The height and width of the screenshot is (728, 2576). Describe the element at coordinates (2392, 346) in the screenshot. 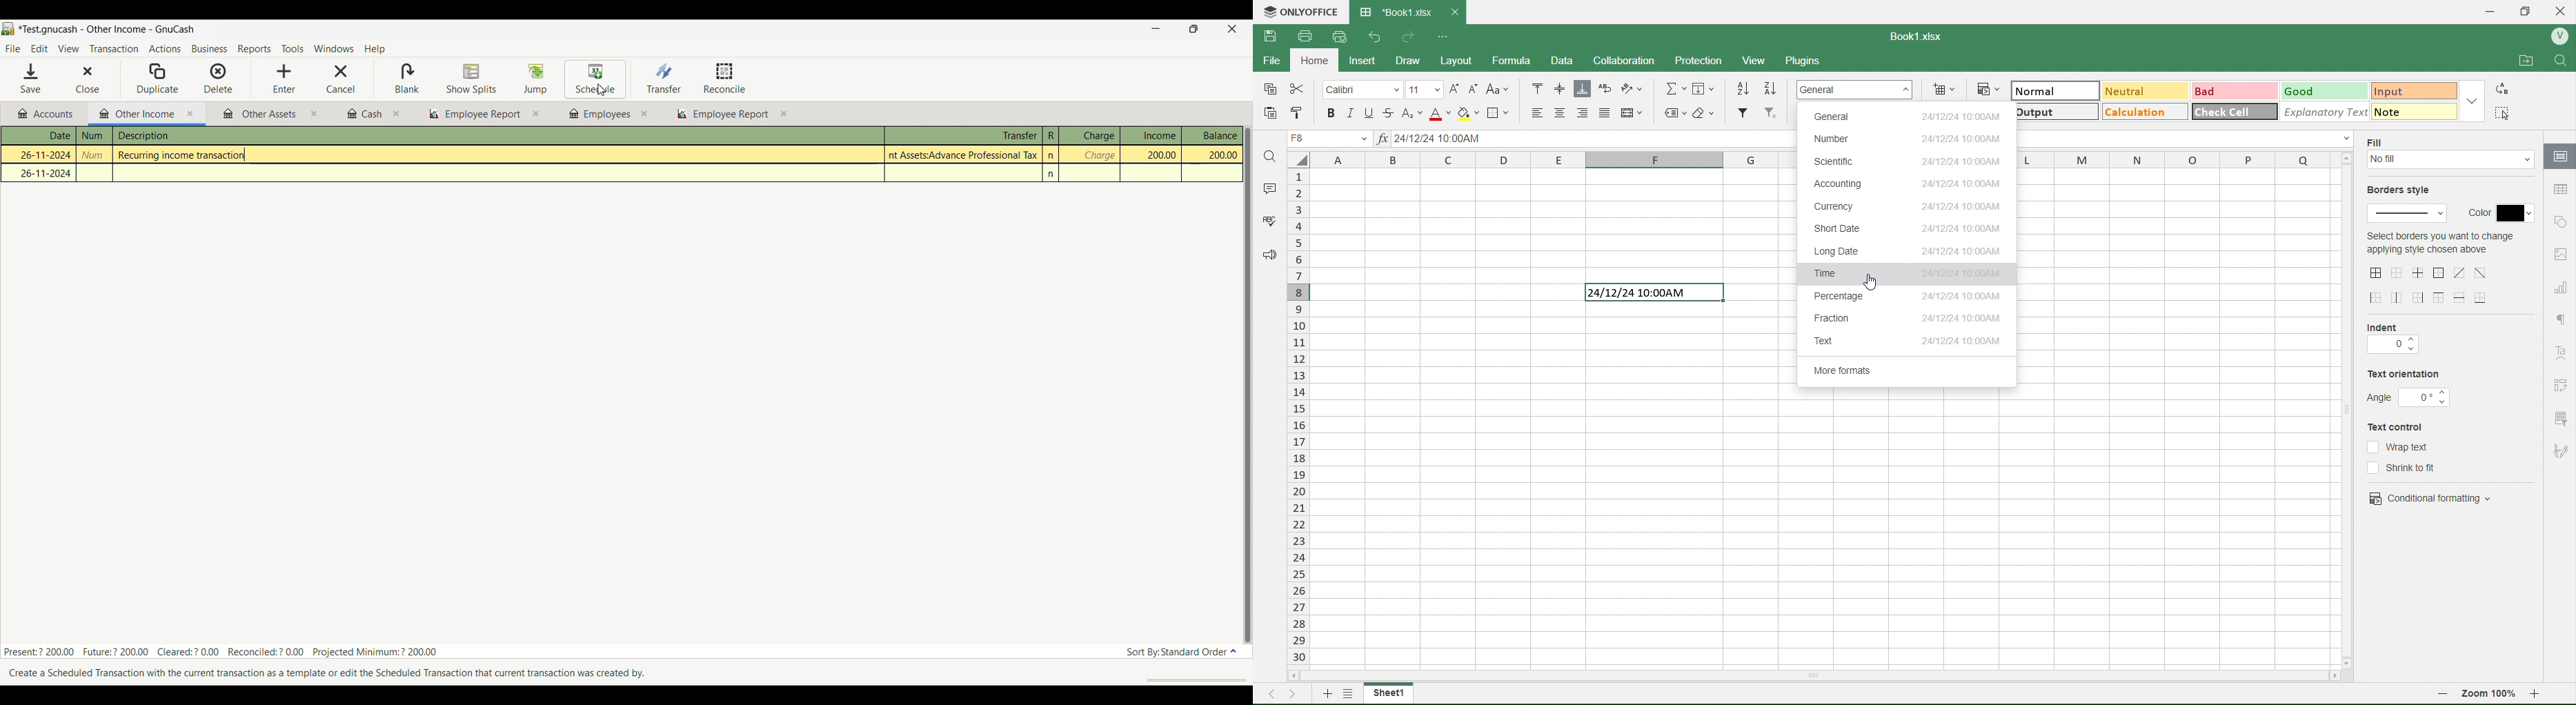

I see `indent` at that location.